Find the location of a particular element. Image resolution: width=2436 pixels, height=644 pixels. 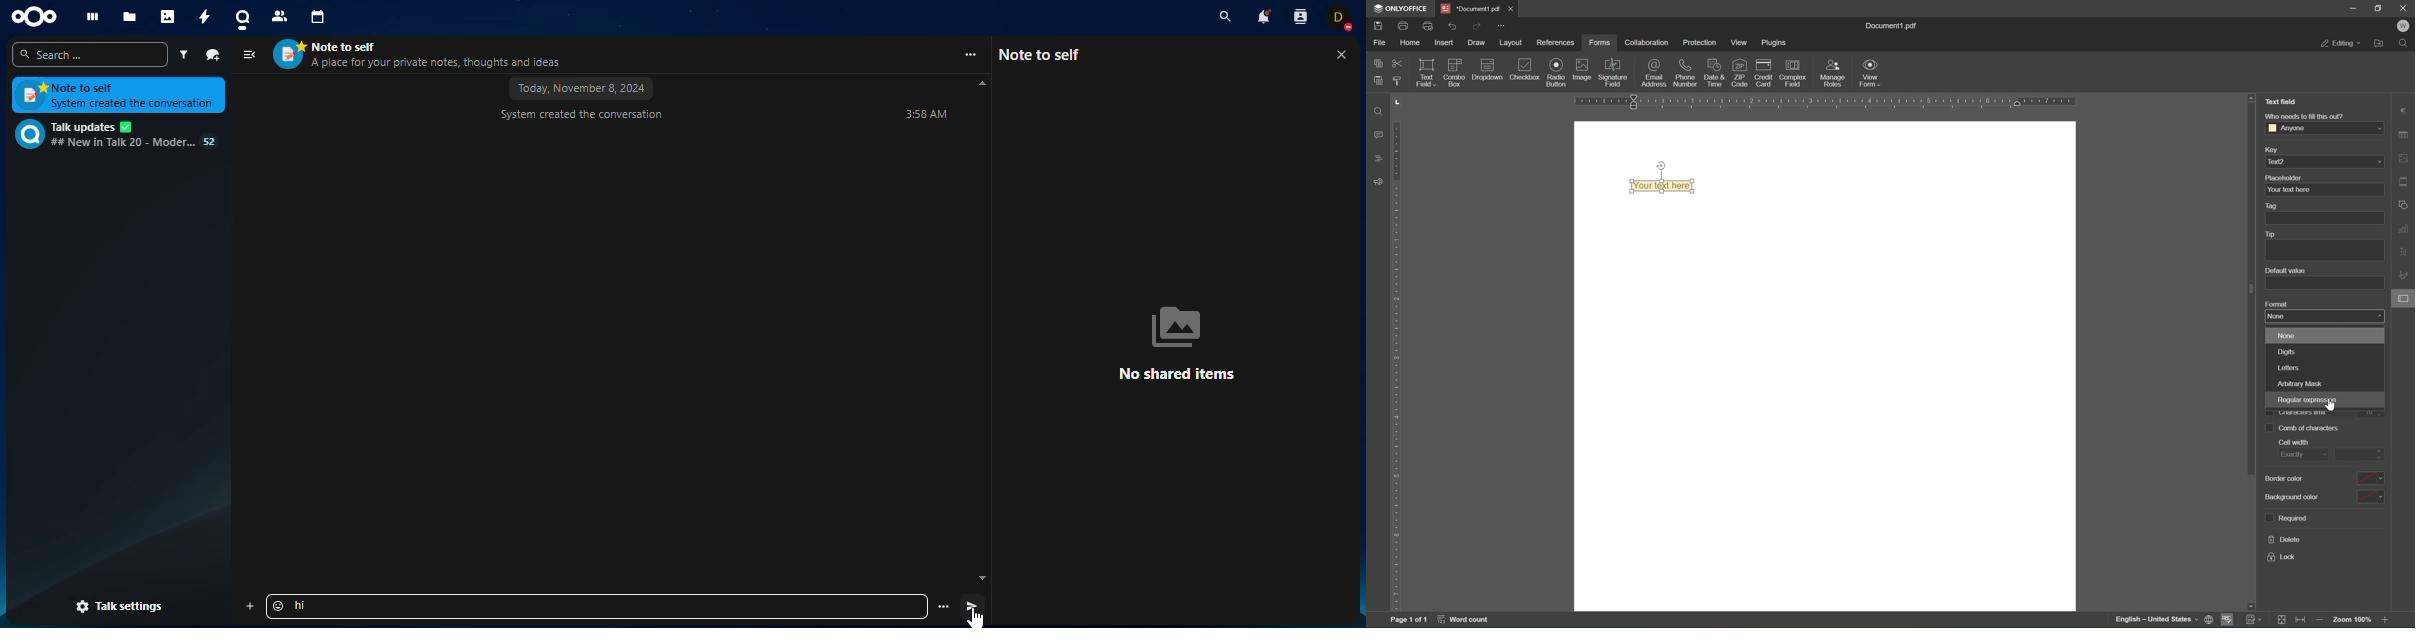

tip is located at coordinates (2271, 234).